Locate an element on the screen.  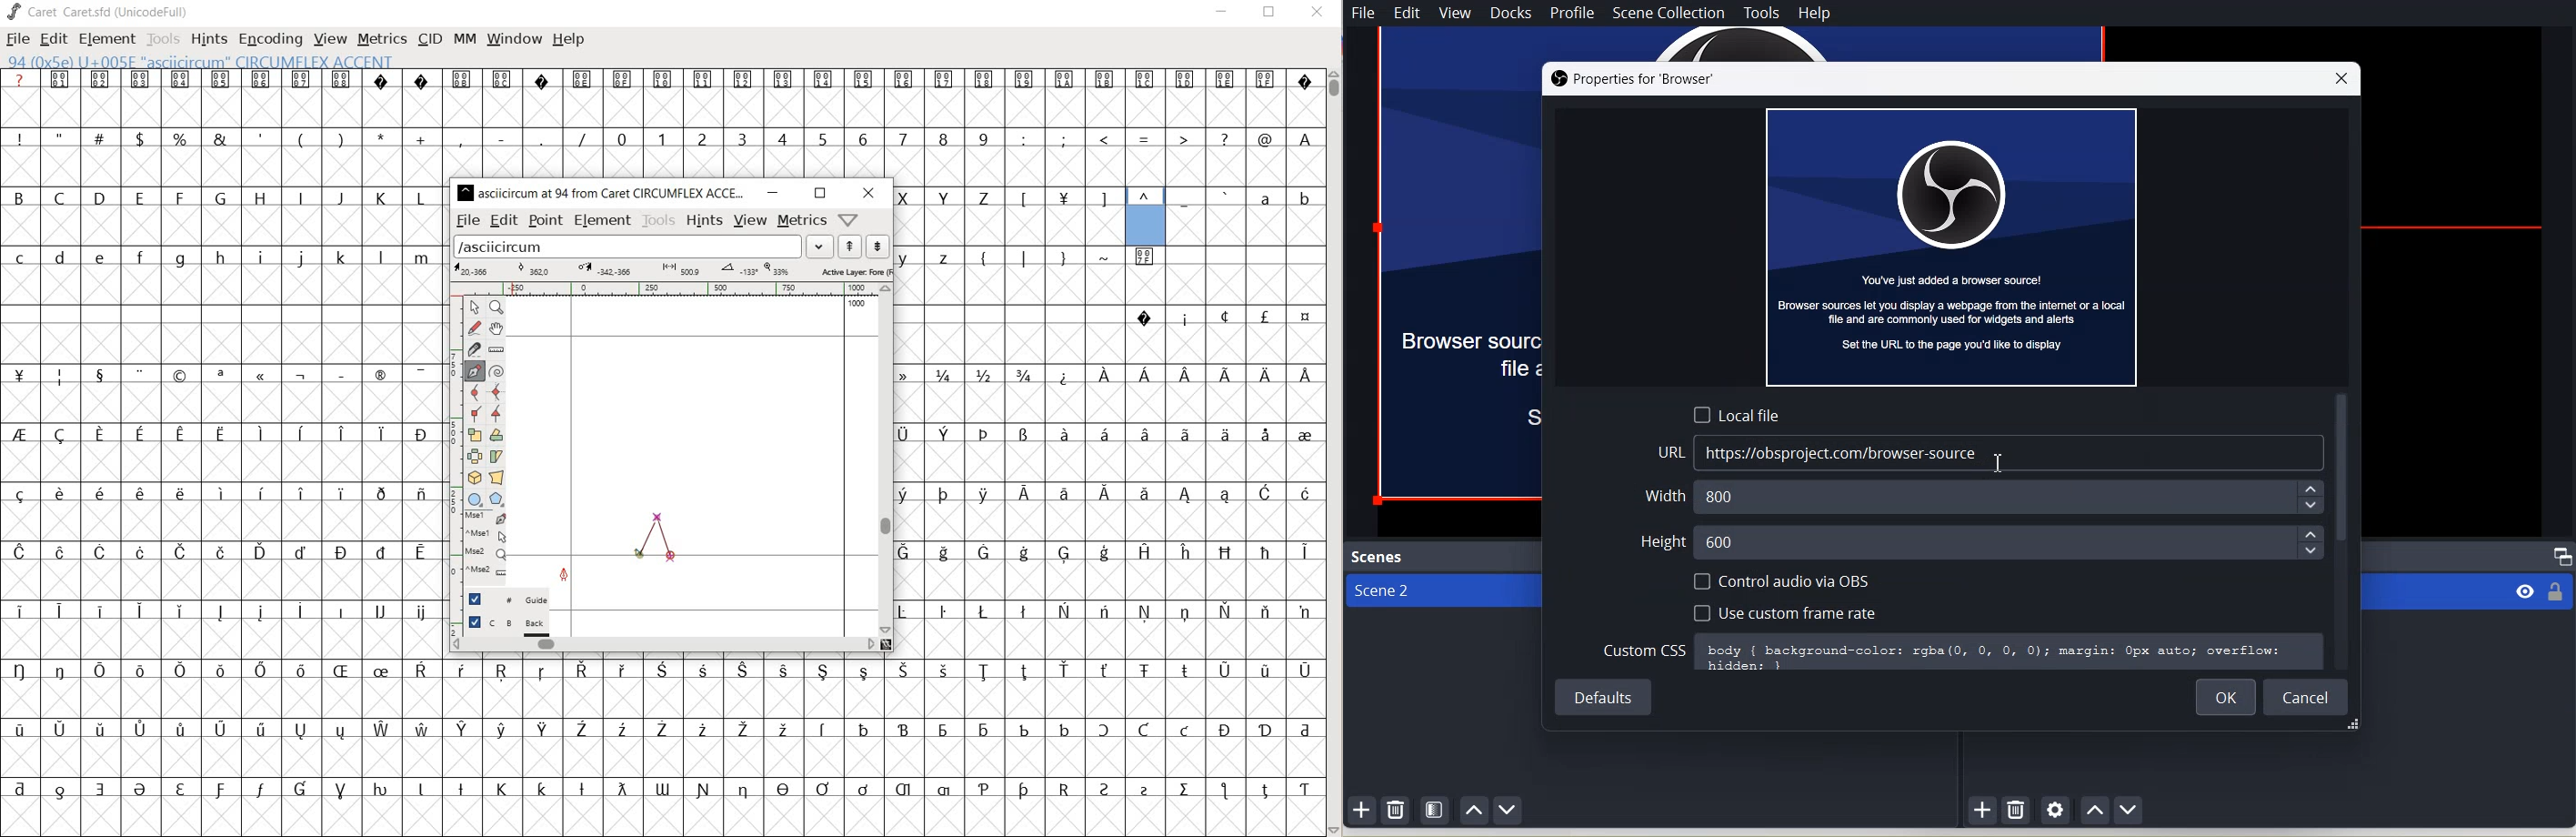
Local File is located at coordinates (1739, 414).